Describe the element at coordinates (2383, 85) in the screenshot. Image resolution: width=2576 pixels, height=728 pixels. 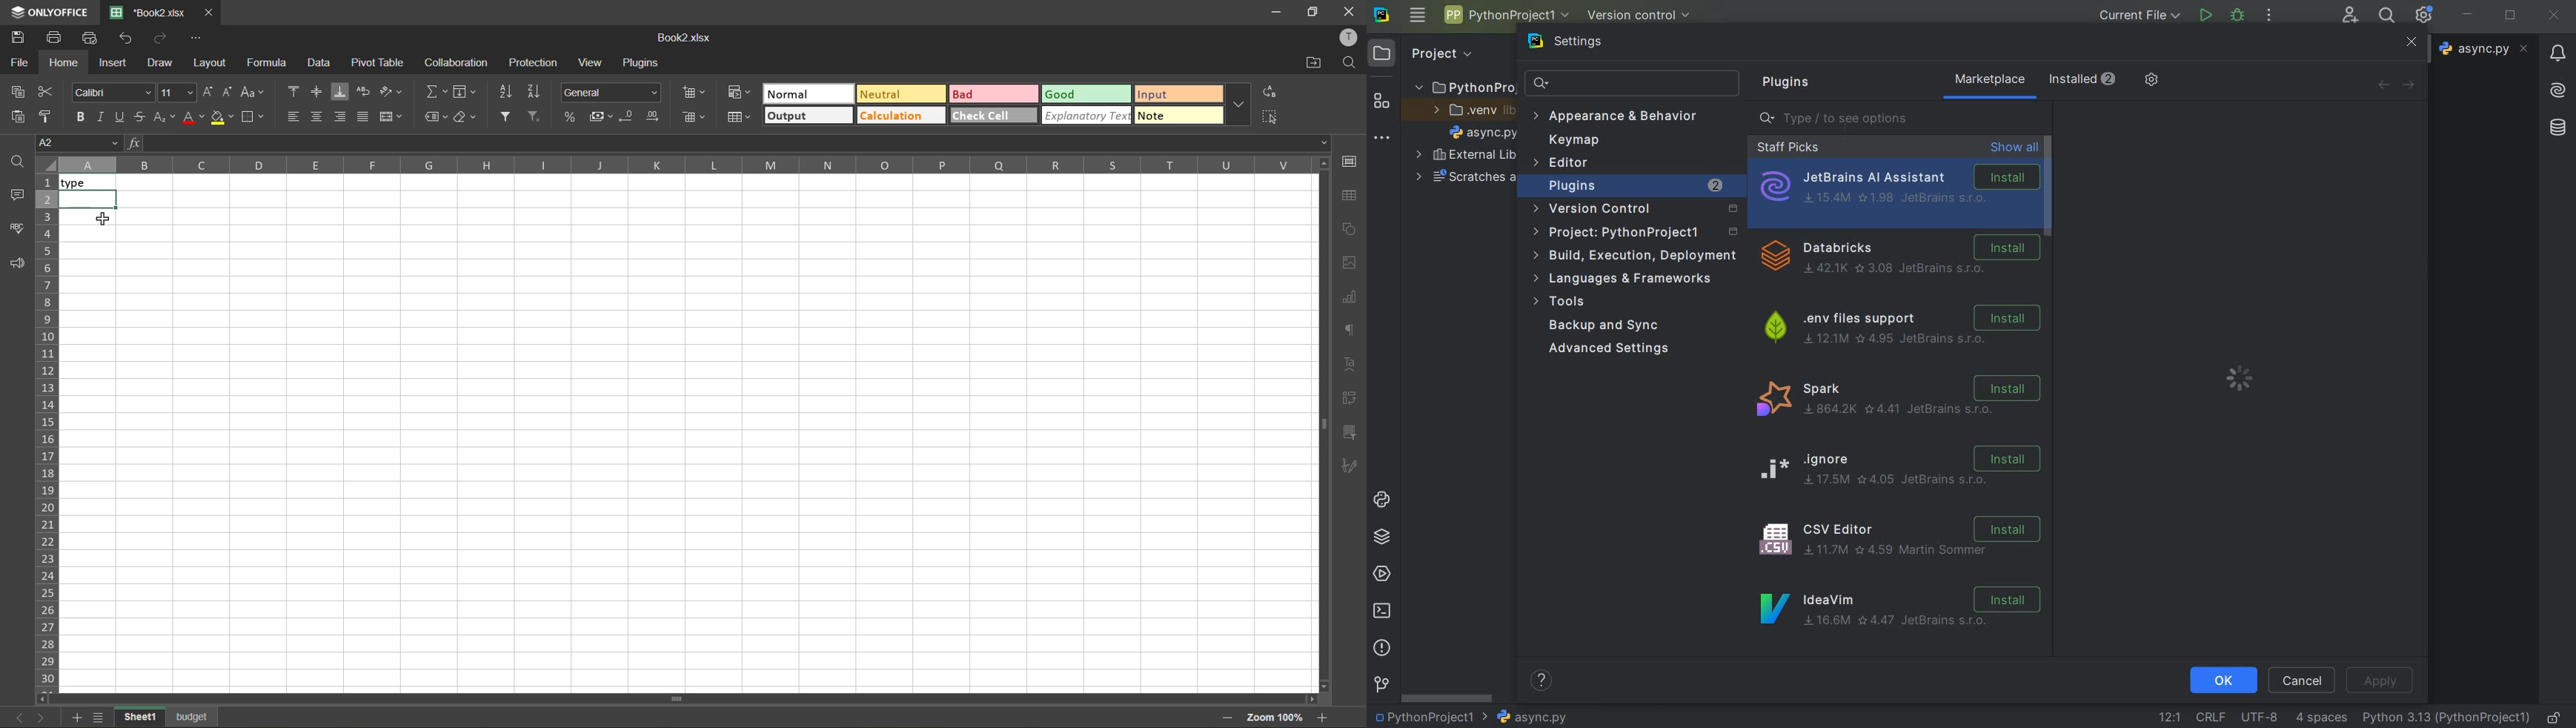
I see `back` at that location.